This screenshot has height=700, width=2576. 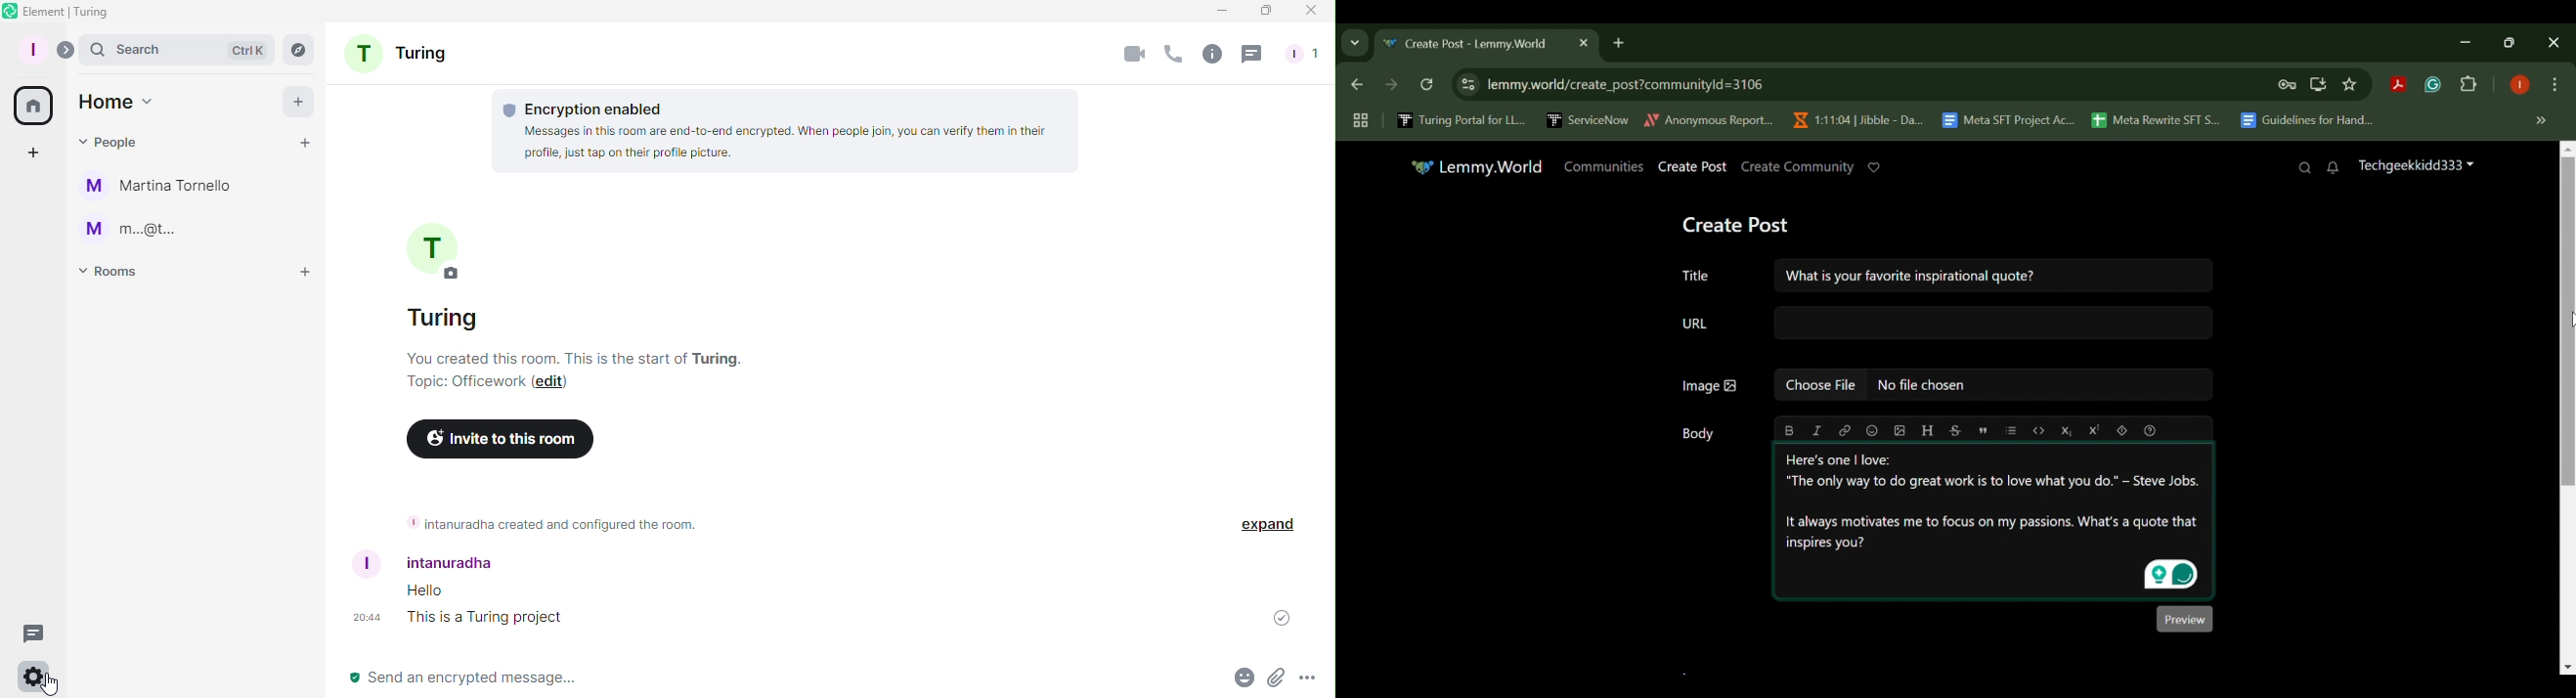 I want to click on Add Tab, so click(x=1618, y=42).